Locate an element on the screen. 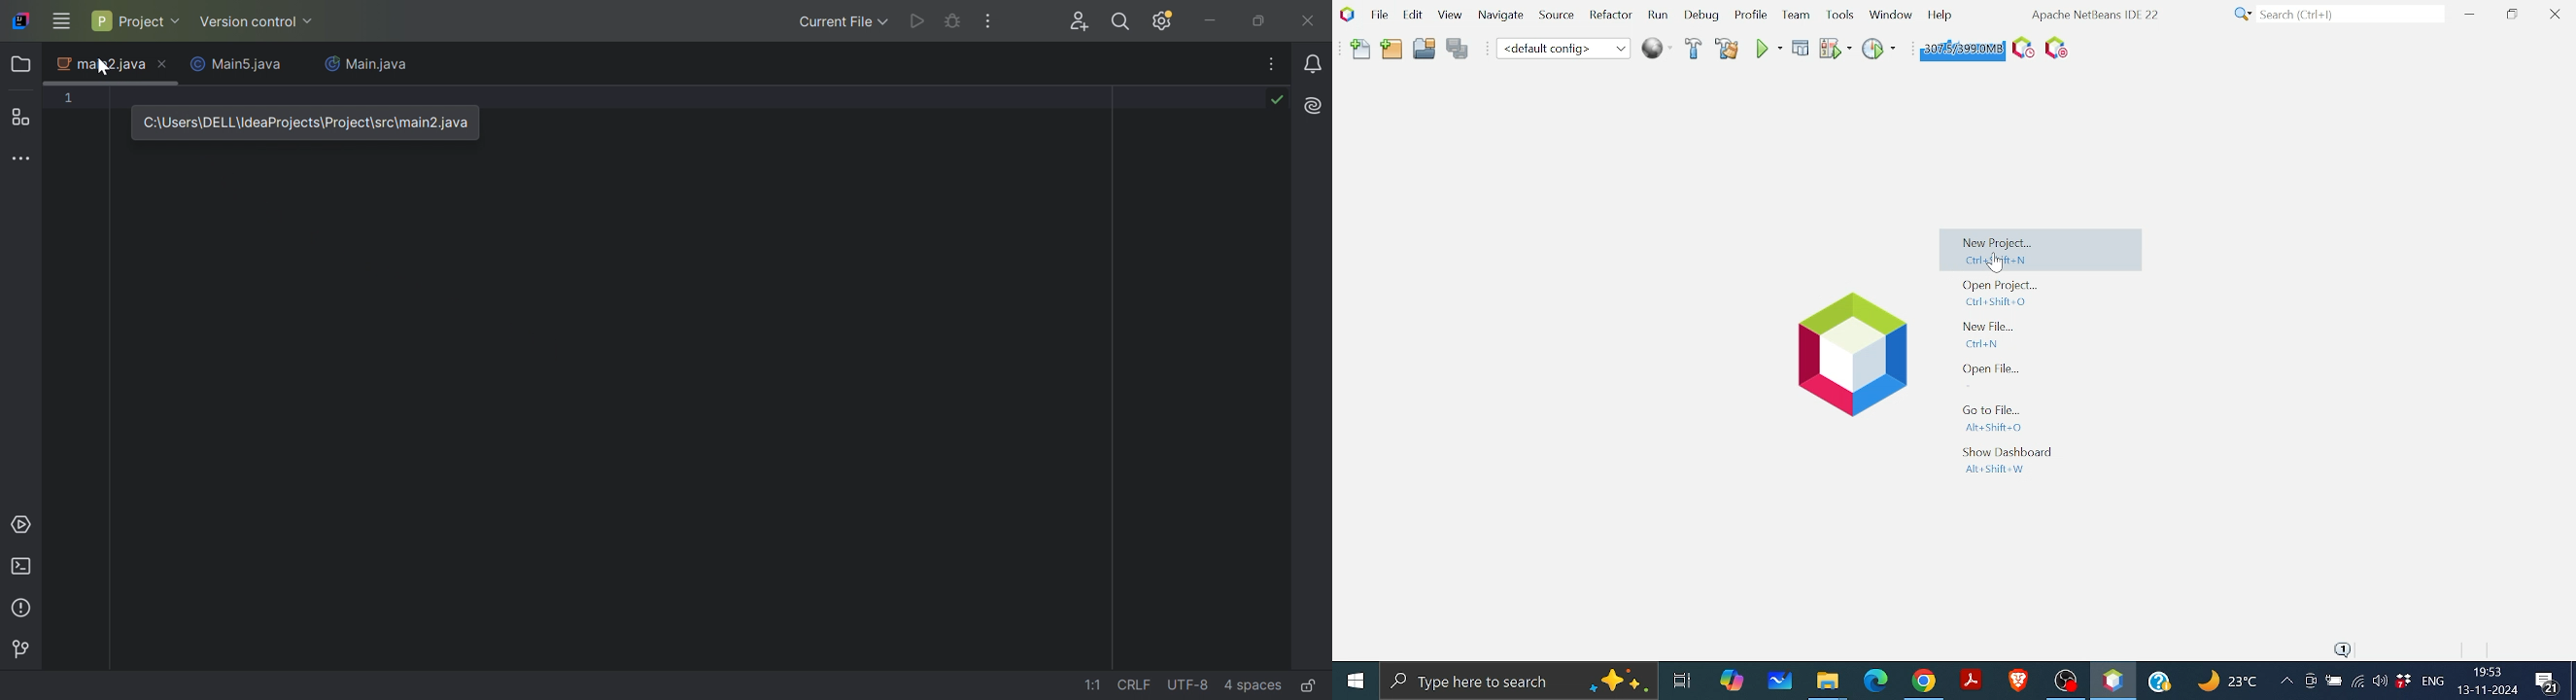  File is located at coordinates (1377, 15).